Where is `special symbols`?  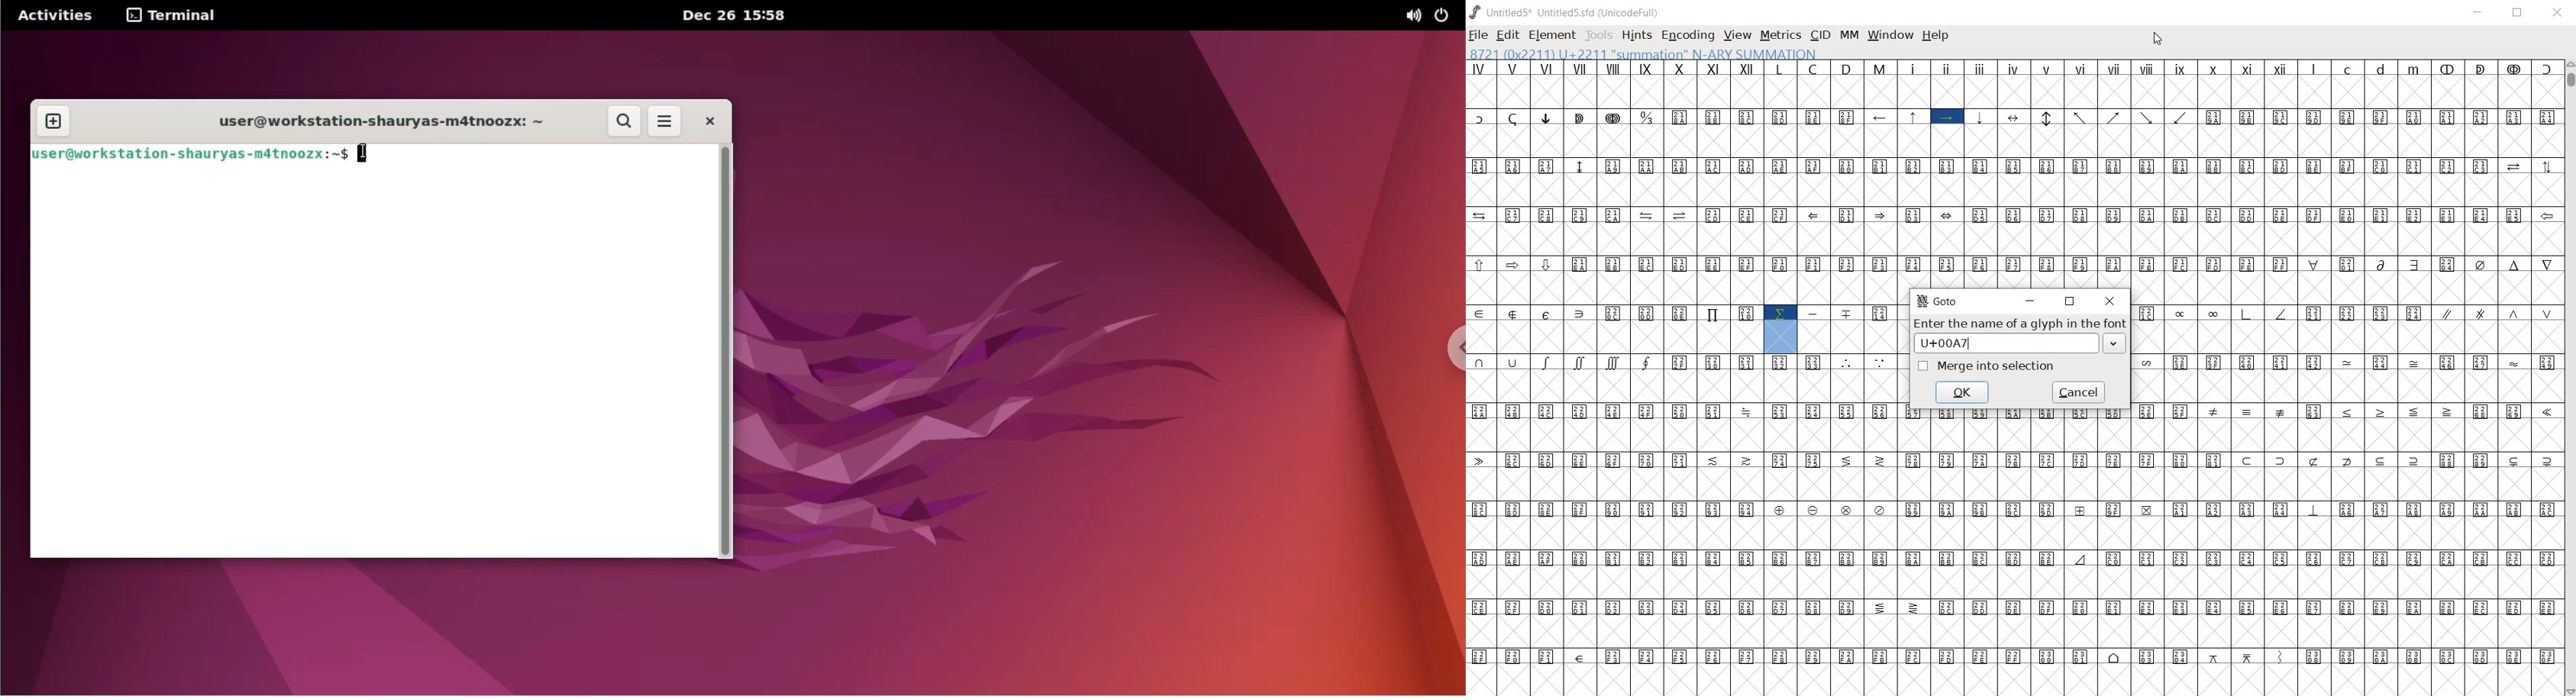 special symbols is located at coordinates (2499, 66).